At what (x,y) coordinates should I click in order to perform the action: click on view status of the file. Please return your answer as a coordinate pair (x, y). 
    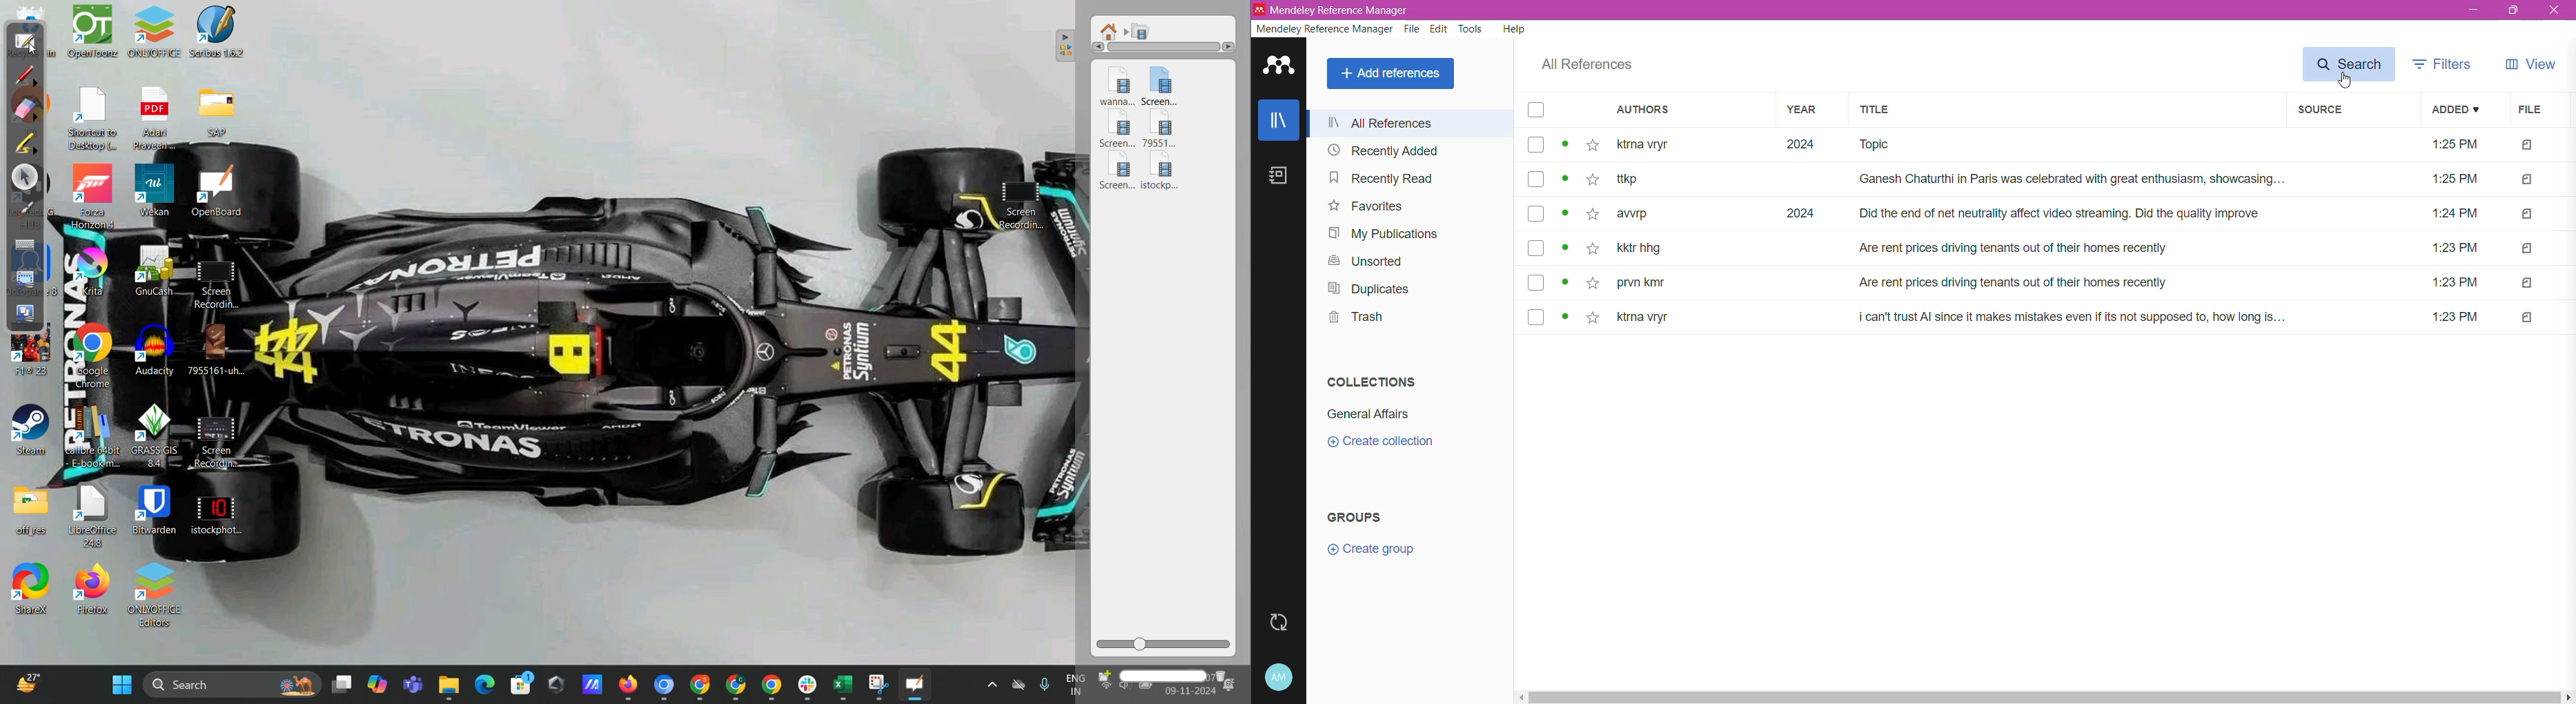
    Looking at the image, I should click on (1566, 318).